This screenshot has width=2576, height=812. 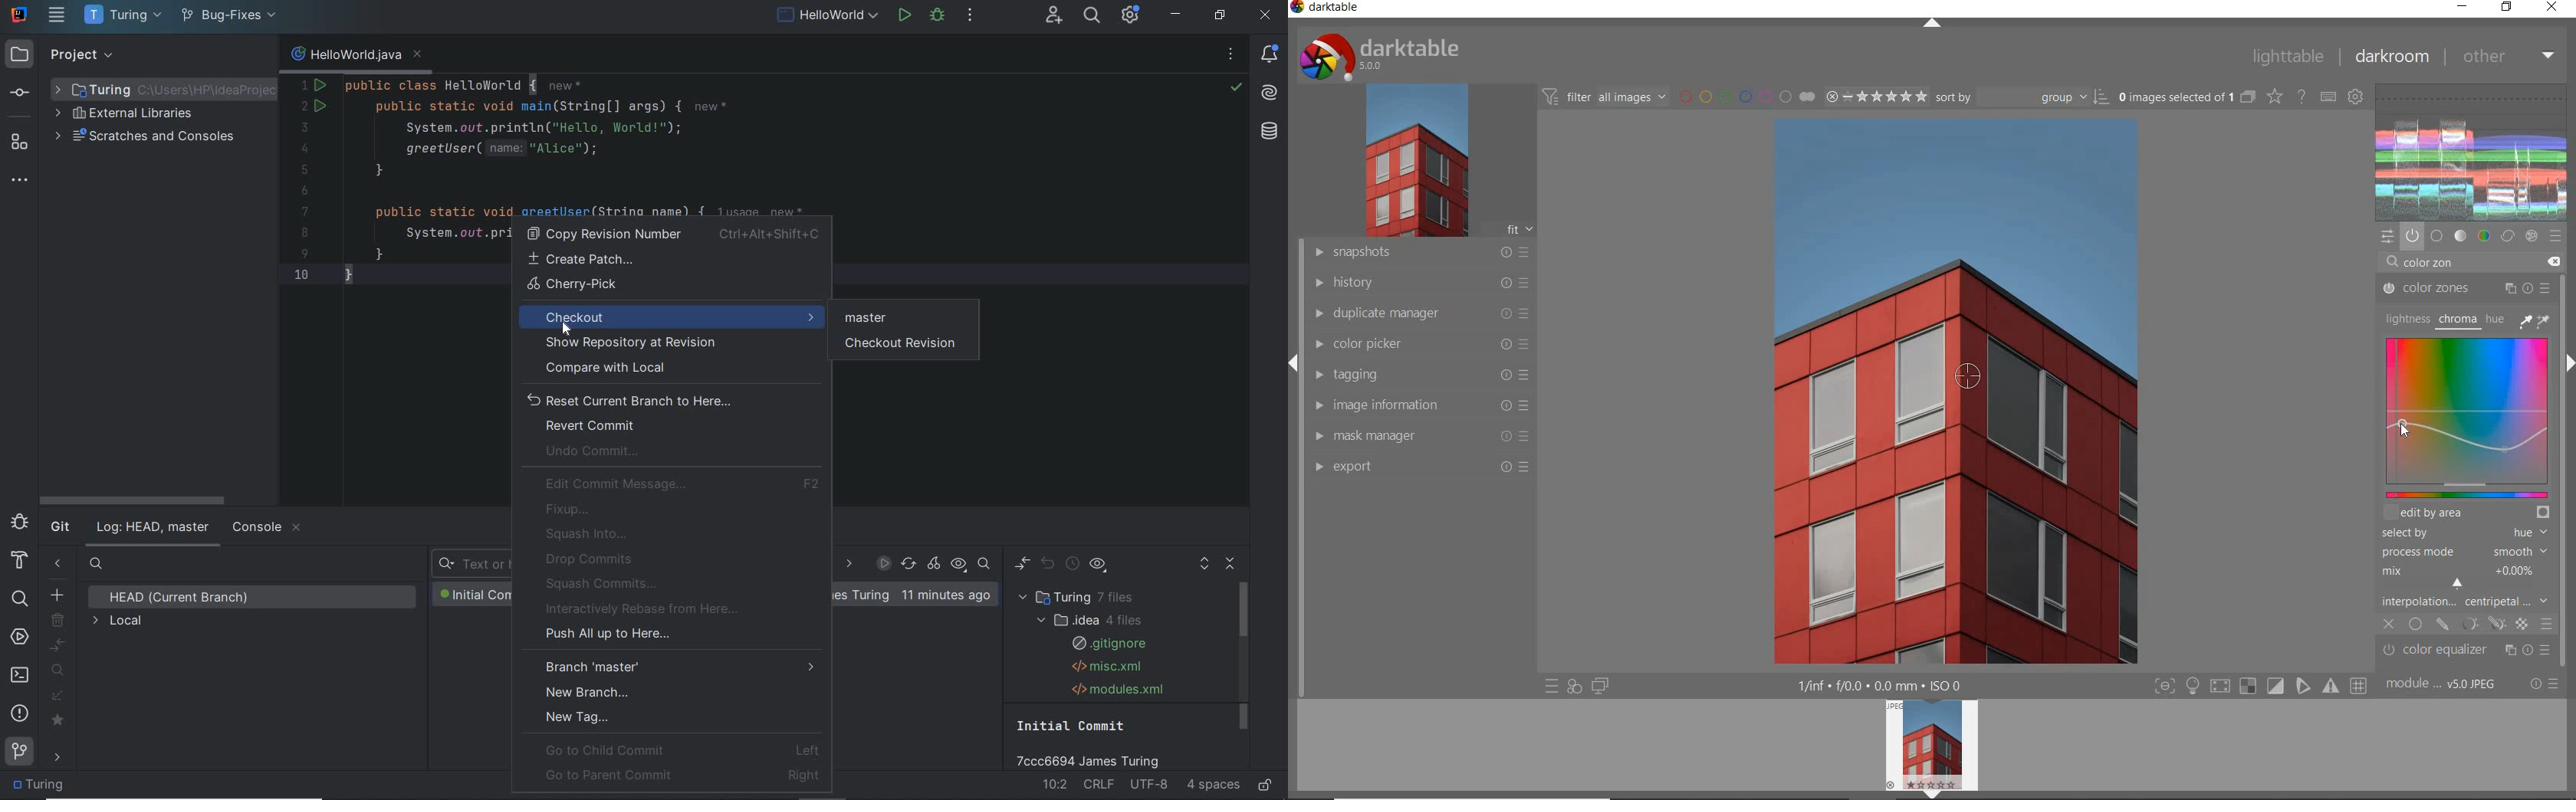 I want to click on show diff, so click(x=1021, y=564).